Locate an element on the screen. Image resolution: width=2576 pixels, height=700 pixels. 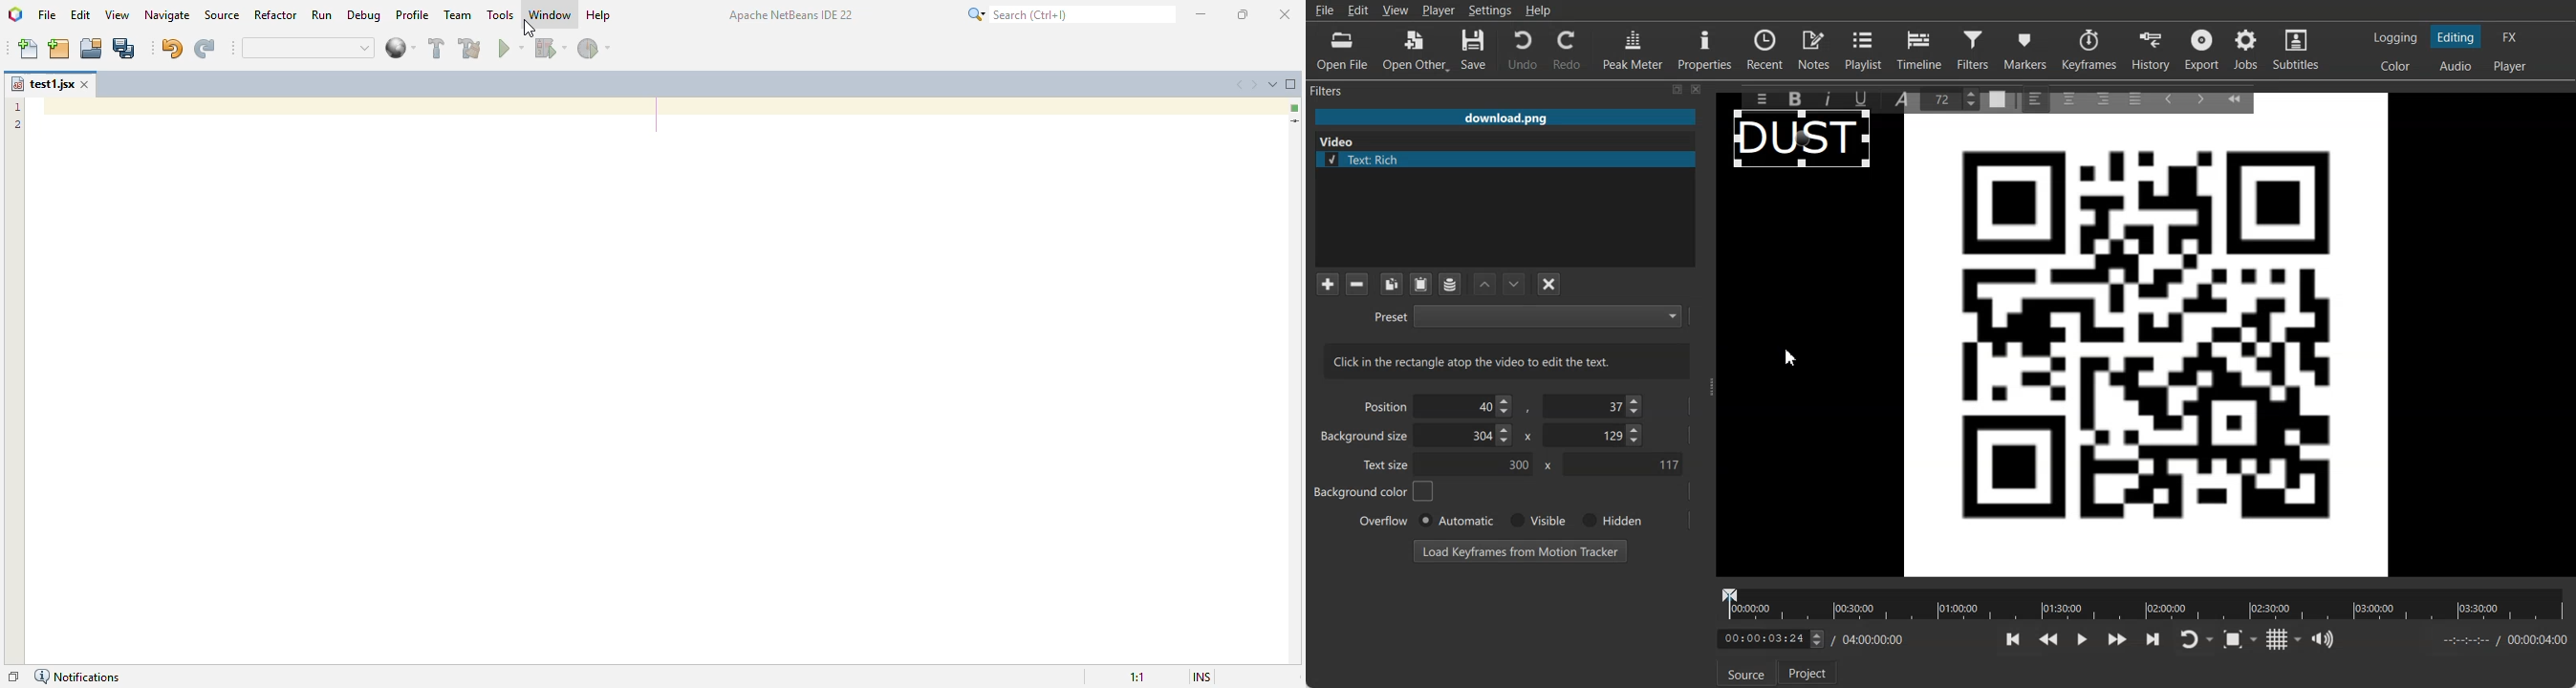
Position Y- Coordinate is located at coordinates (1595, 406).